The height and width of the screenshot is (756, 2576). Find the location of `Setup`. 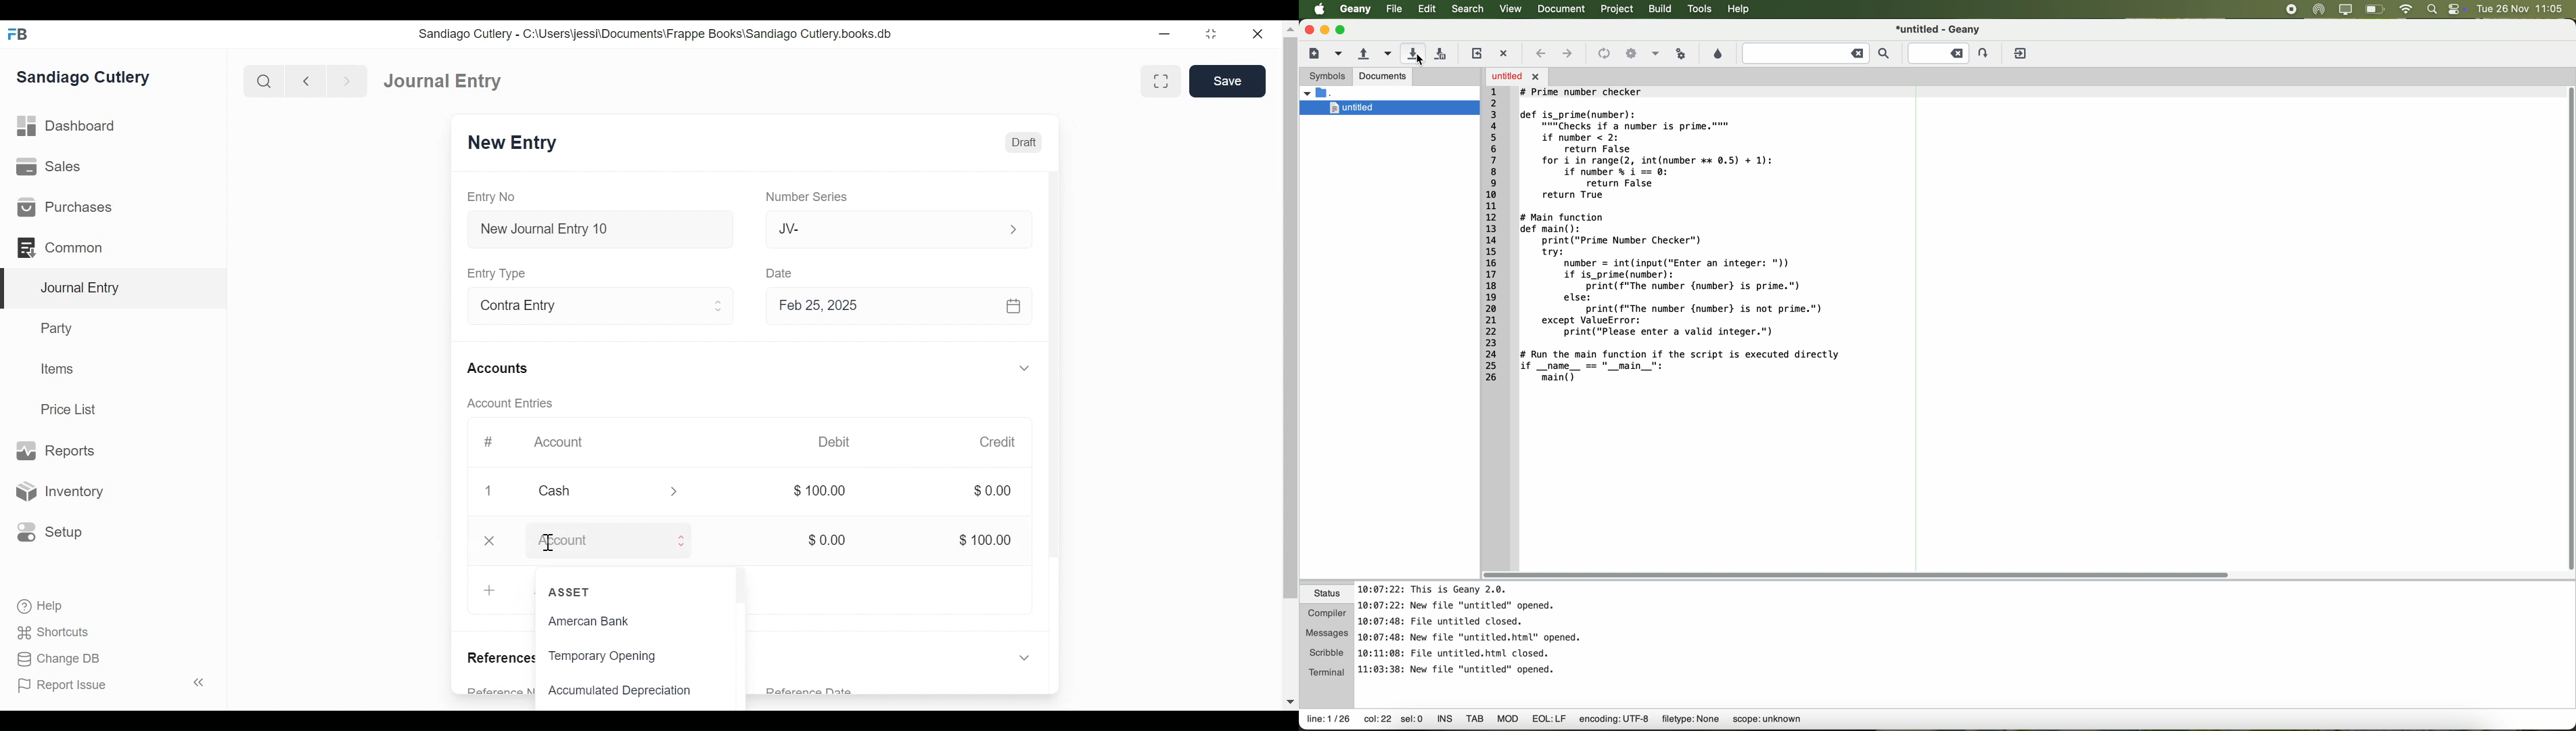

Setup is located at coordinates (50, 531).